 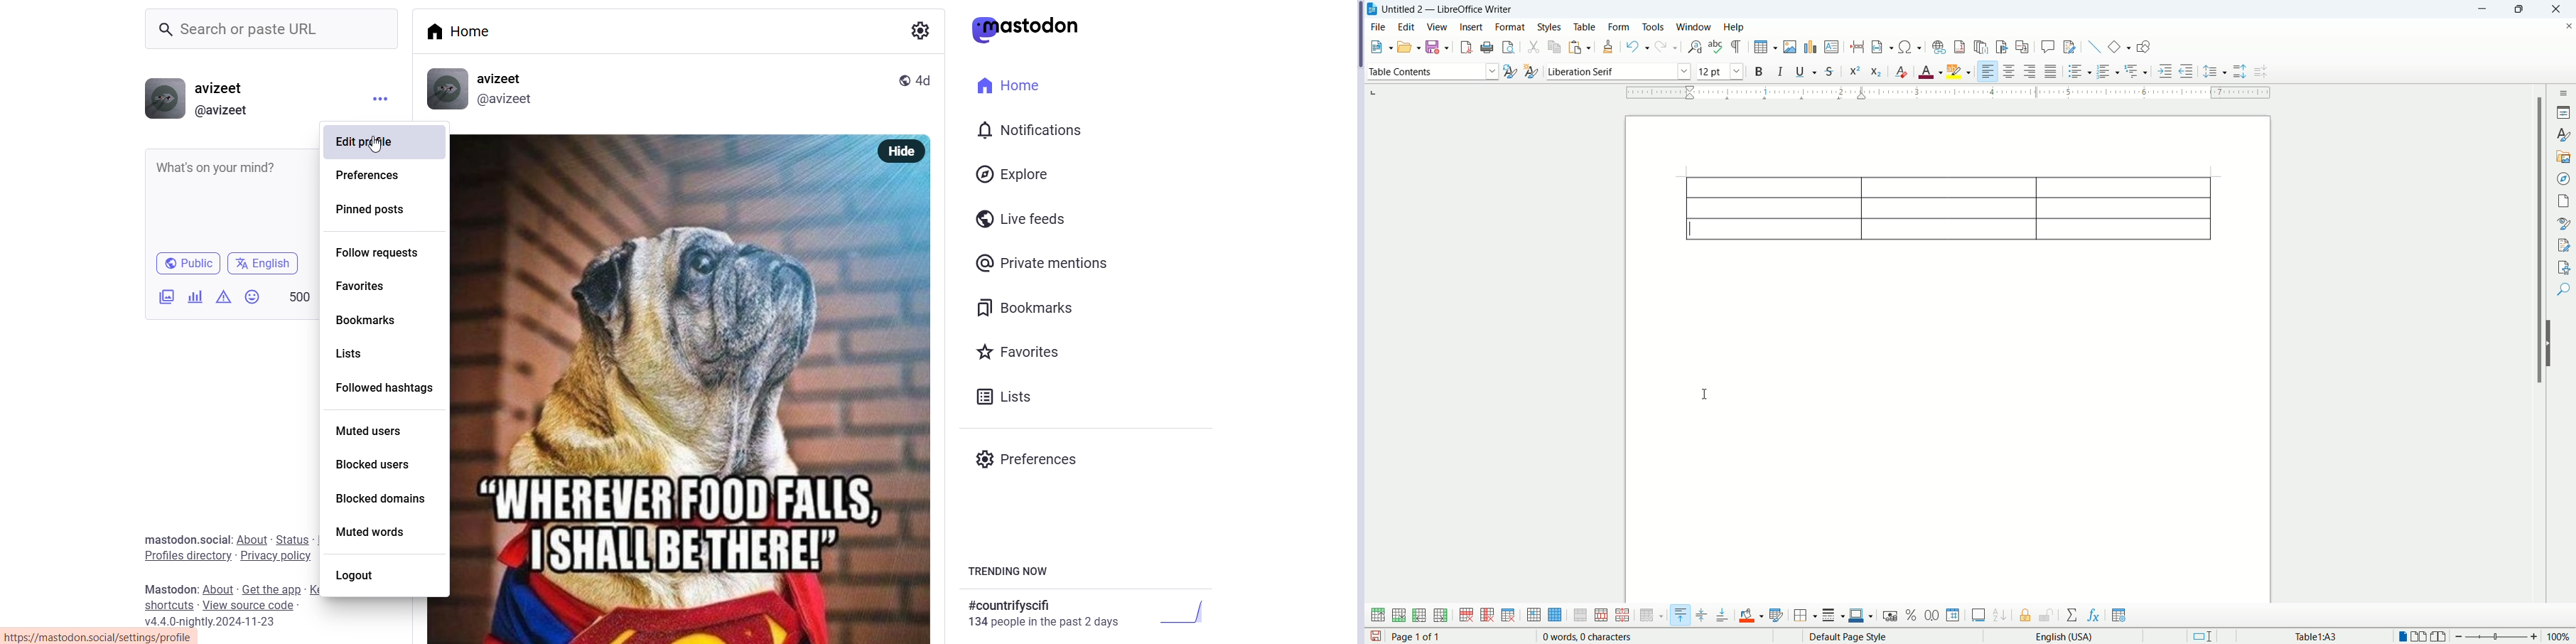 What do you see at coordinates (2562, 267) in the screenshot?
I see `check accessibility` at bounding box center [2562, 267].